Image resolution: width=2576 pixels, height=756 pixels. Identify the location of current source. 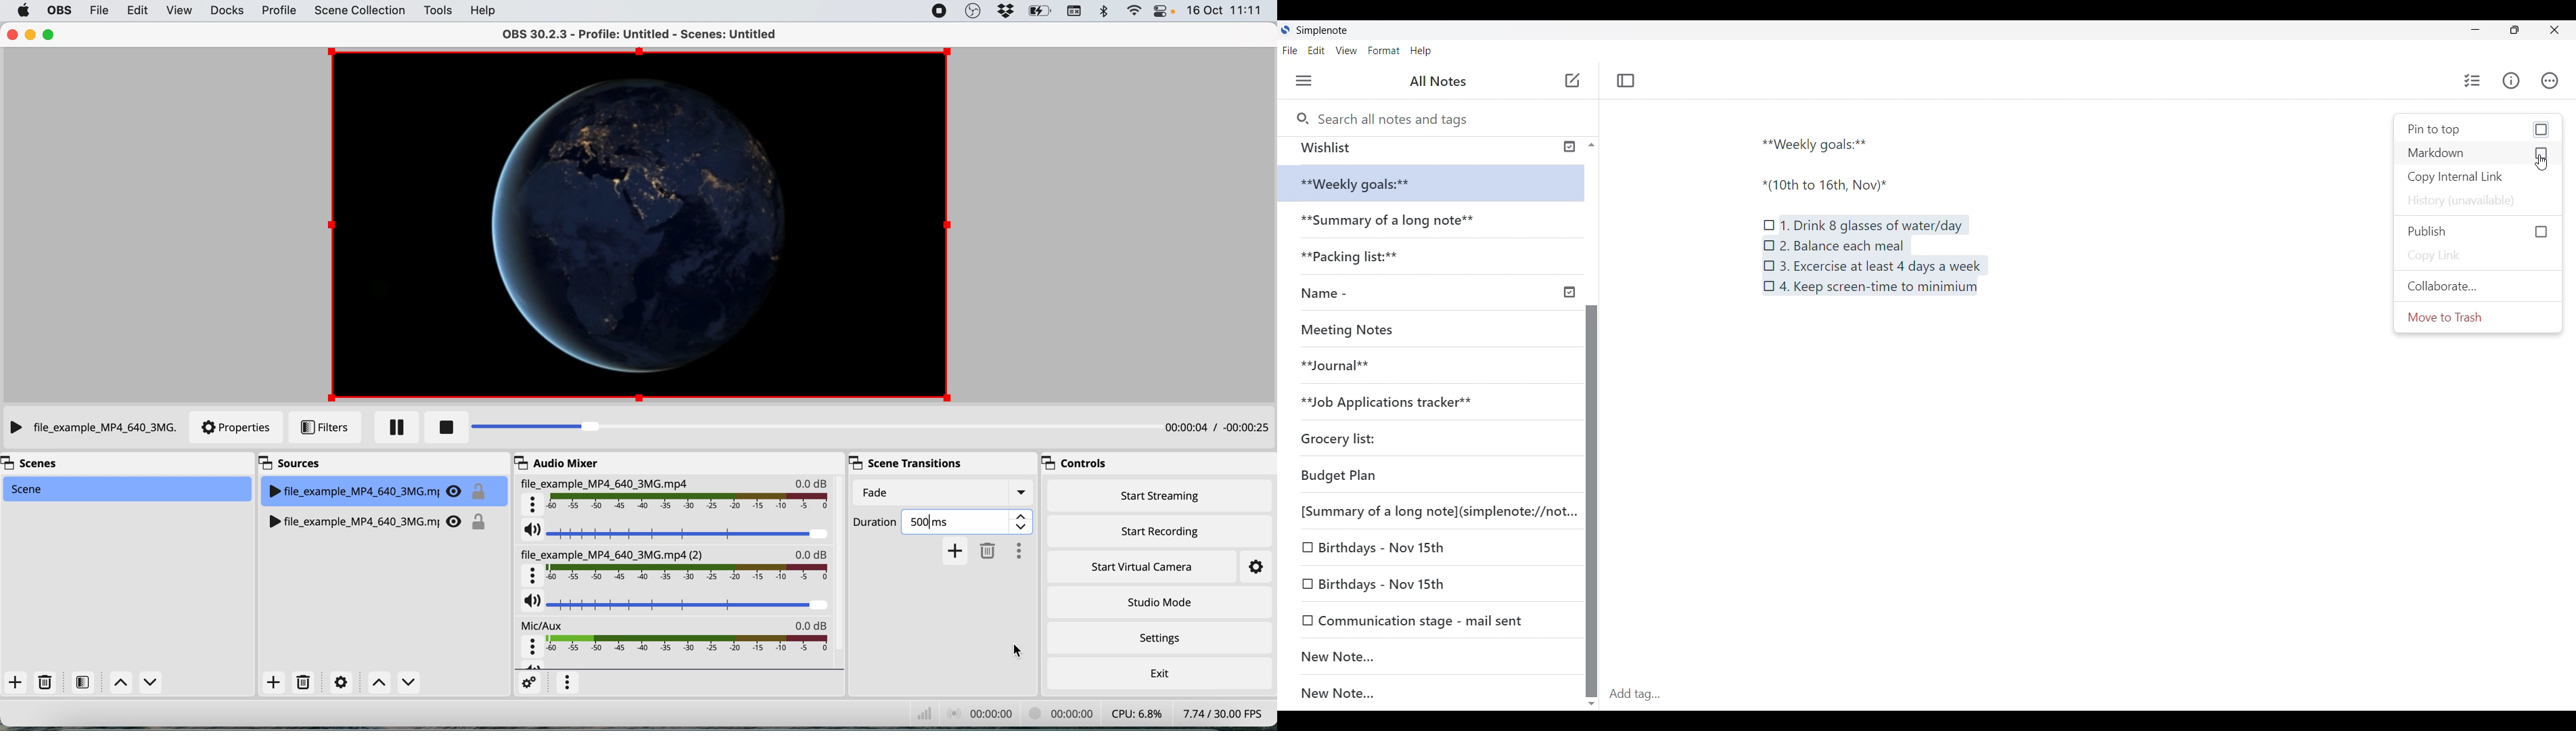
(387, 488).